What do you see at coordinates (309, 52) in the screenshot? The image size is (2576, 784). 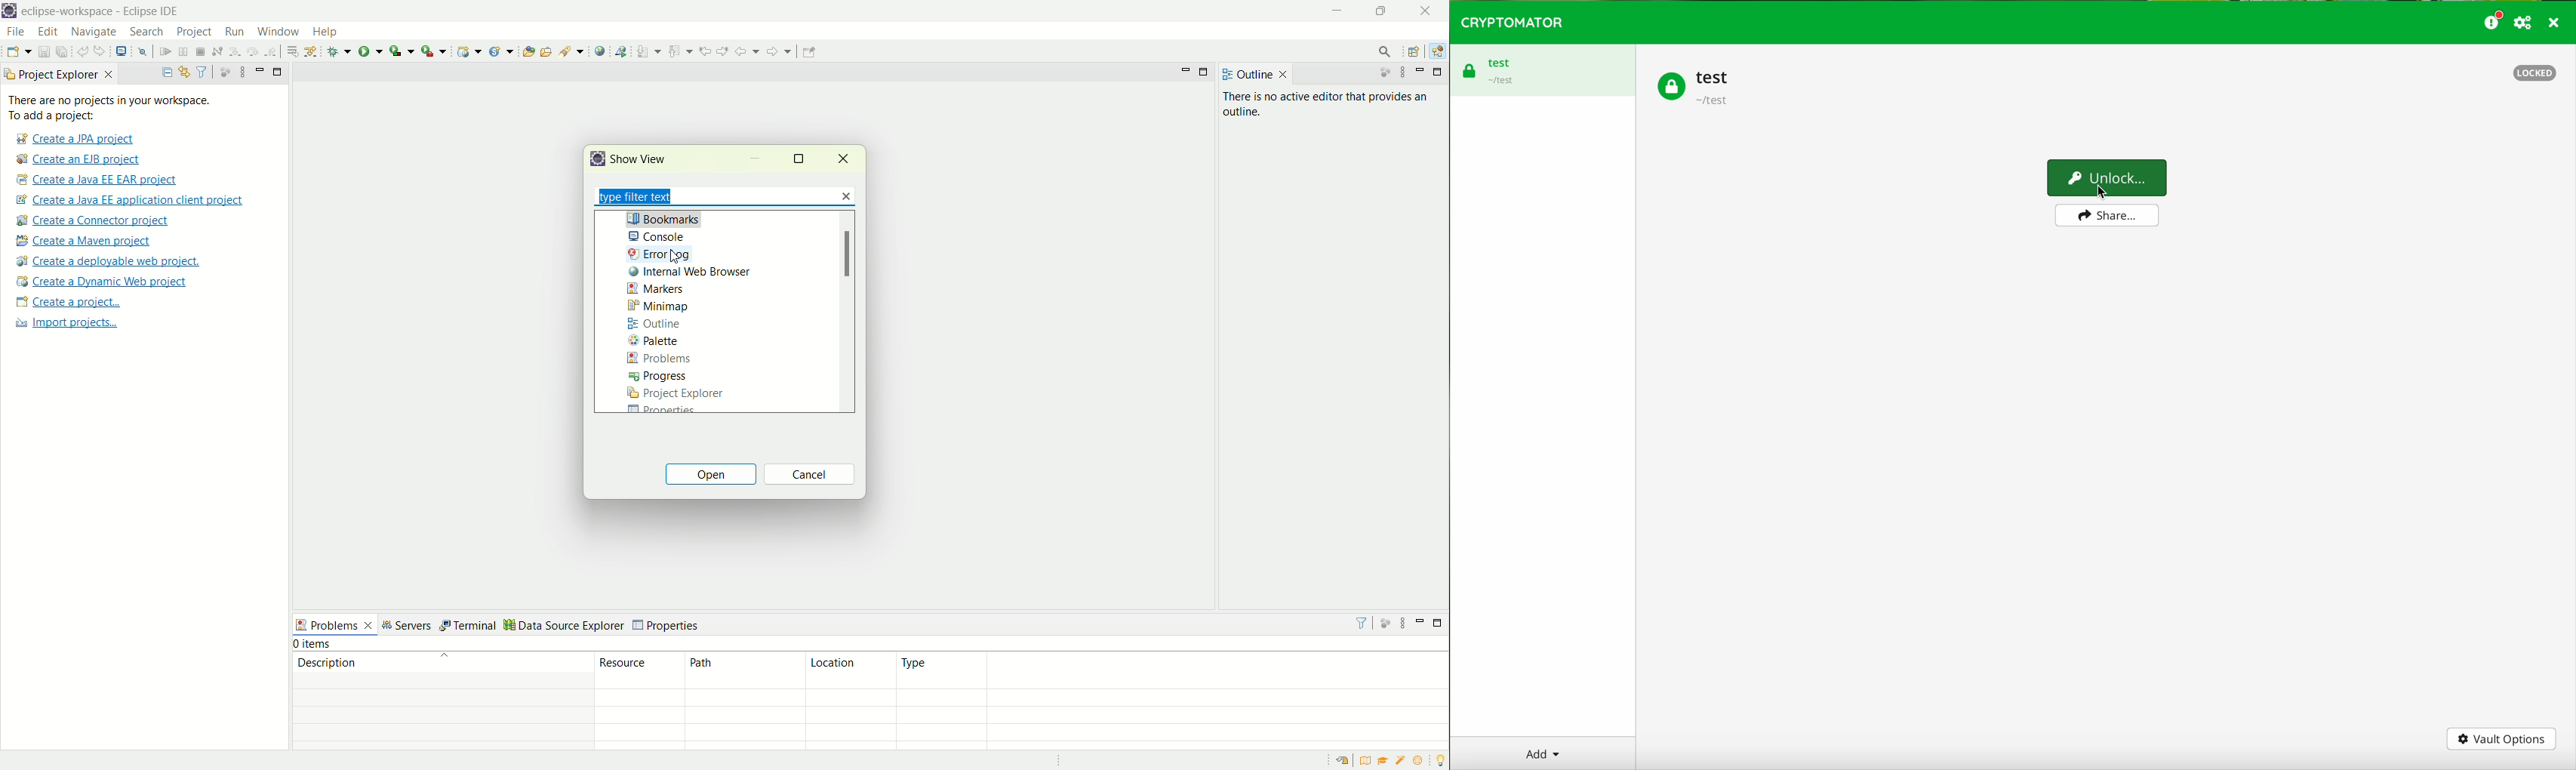 I see `use step filters` at bounding box center [309, 52].